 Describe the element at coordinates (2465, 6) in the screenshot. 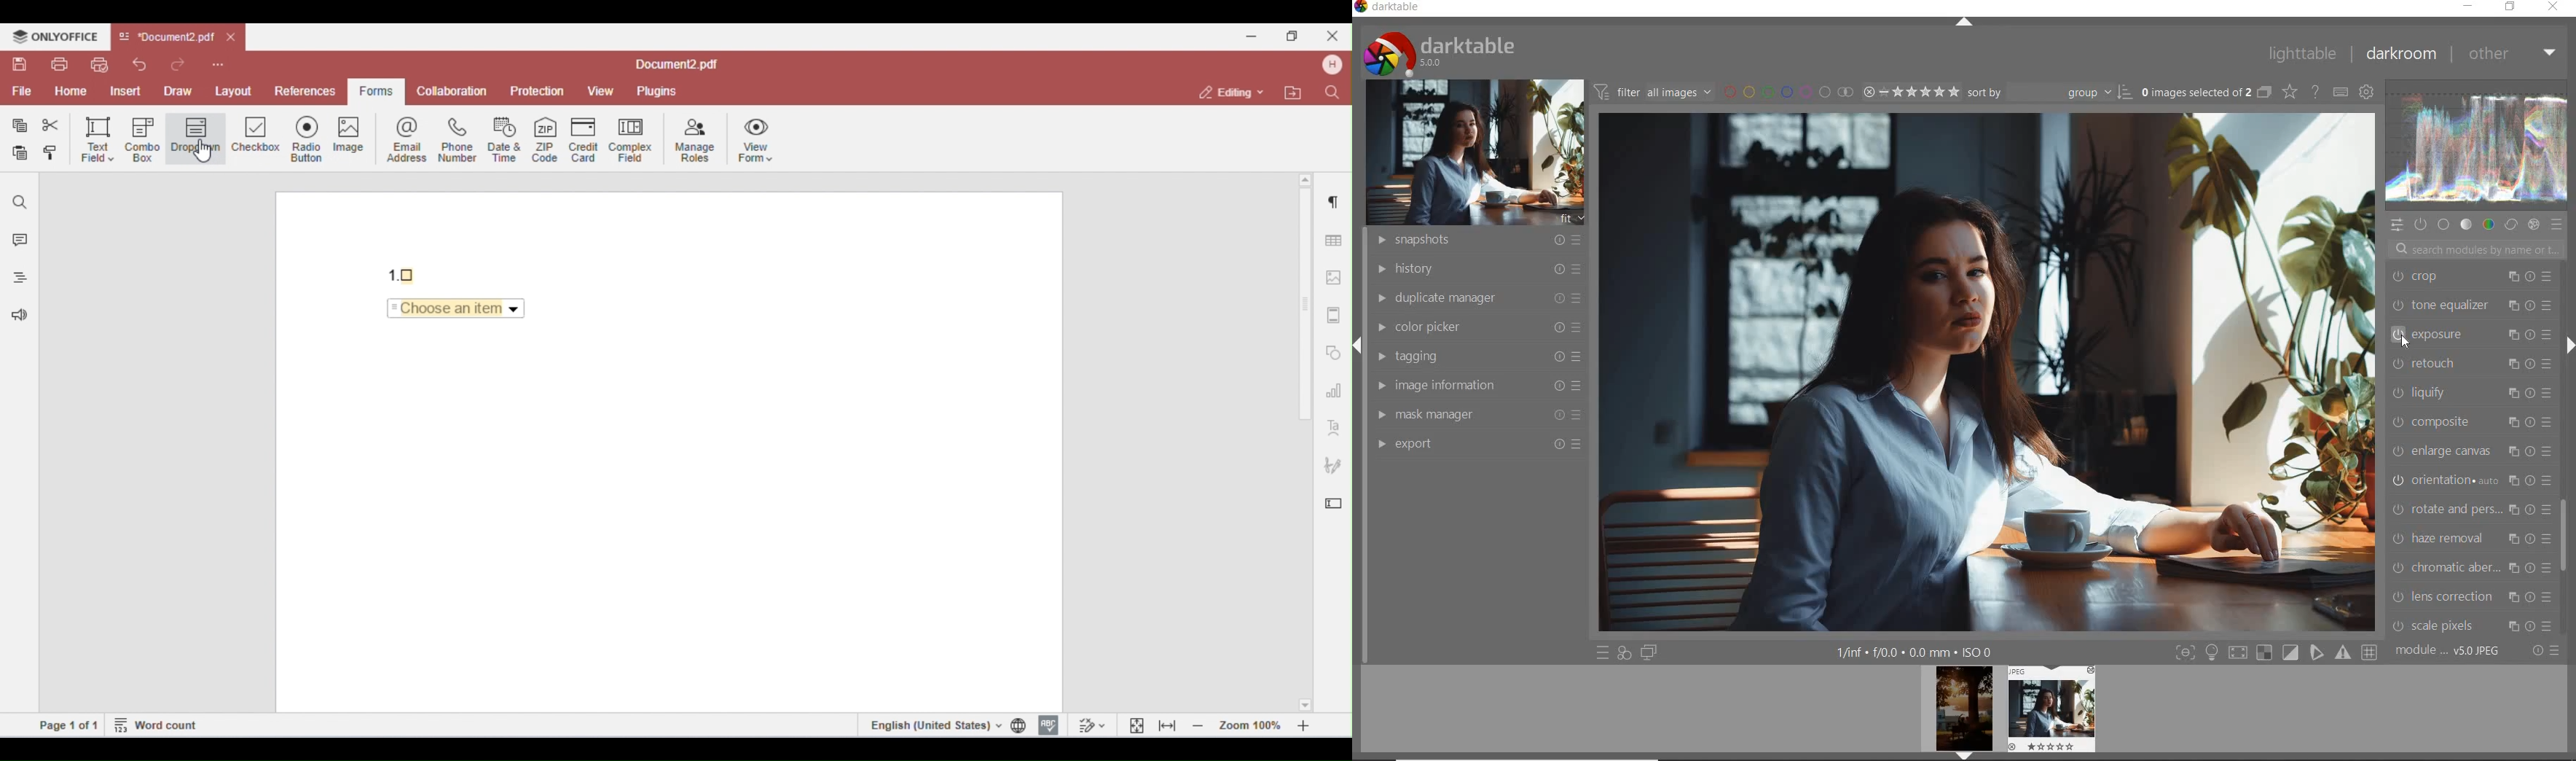

I see `MINIMIZE` at that location.